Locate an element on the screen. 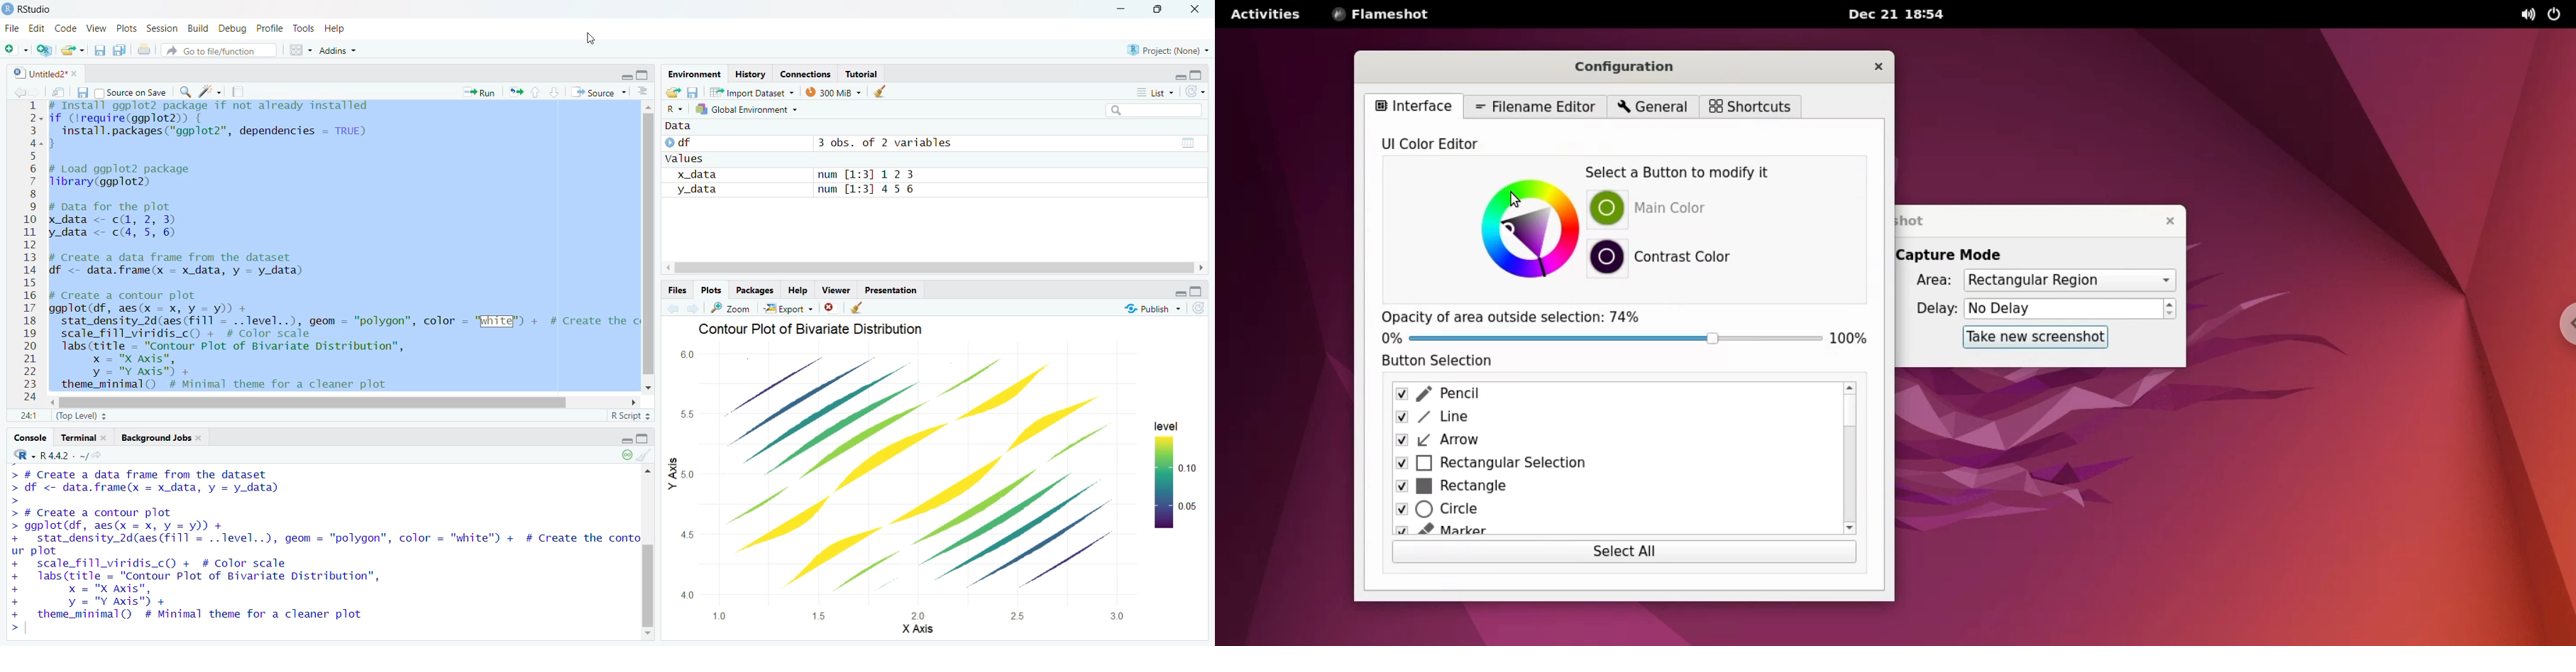 The width and height of the screenshot is (2576, 672). scroll bar is located at coordinates (1847, 460).